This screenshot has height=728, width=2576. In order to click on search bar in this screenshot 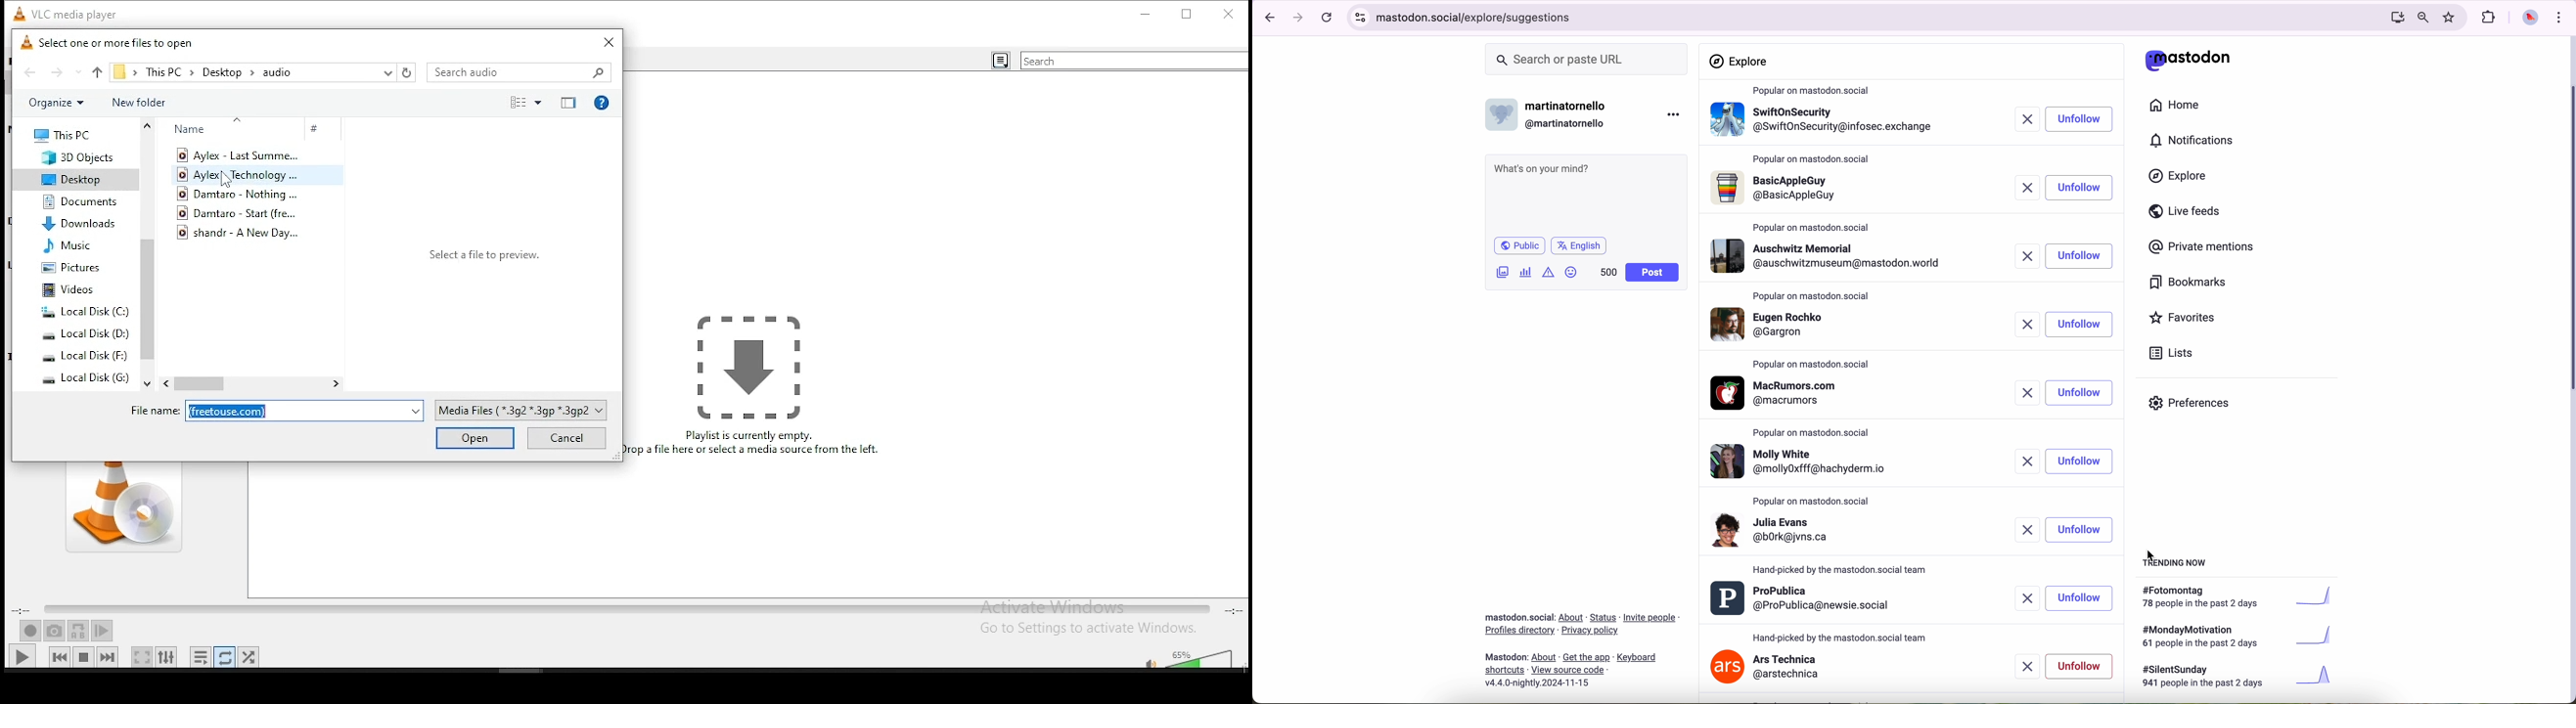, I will do `click(1134, 61)`.